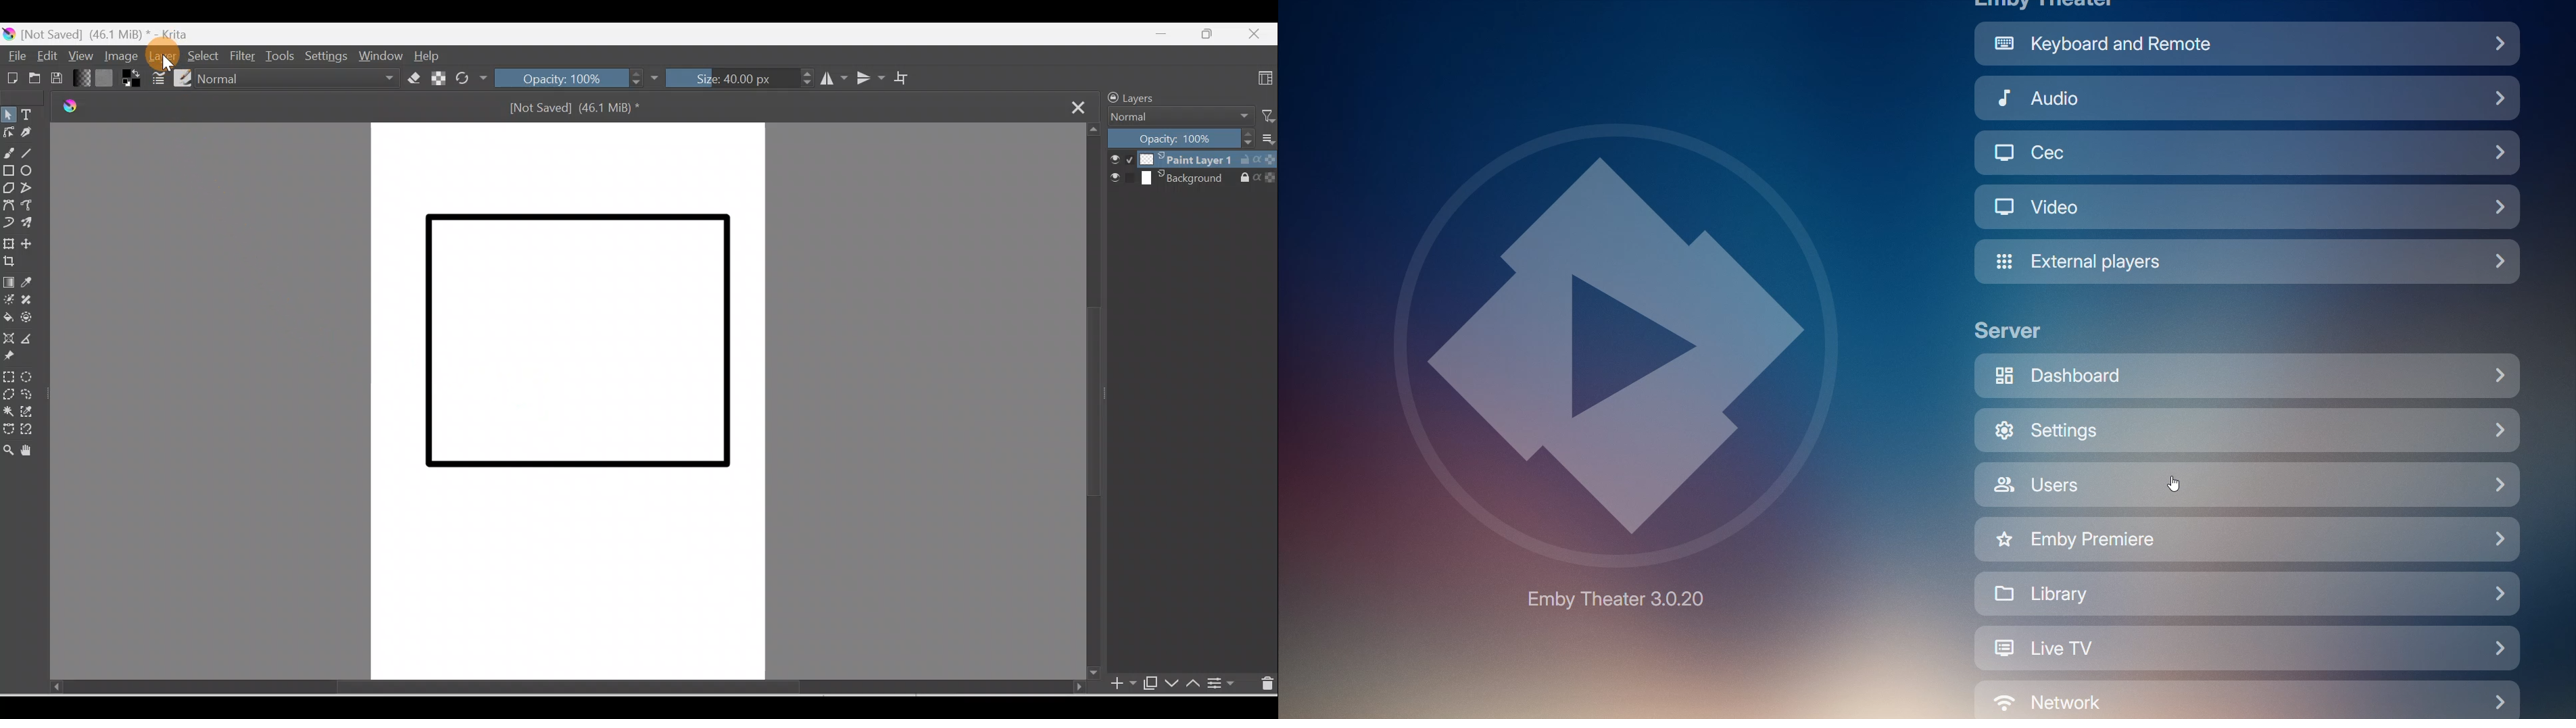 The image size is (2576, 728). Describe the element at coordinates (9, 174) in the screenshot. I see `Rectangle tool` at that location.